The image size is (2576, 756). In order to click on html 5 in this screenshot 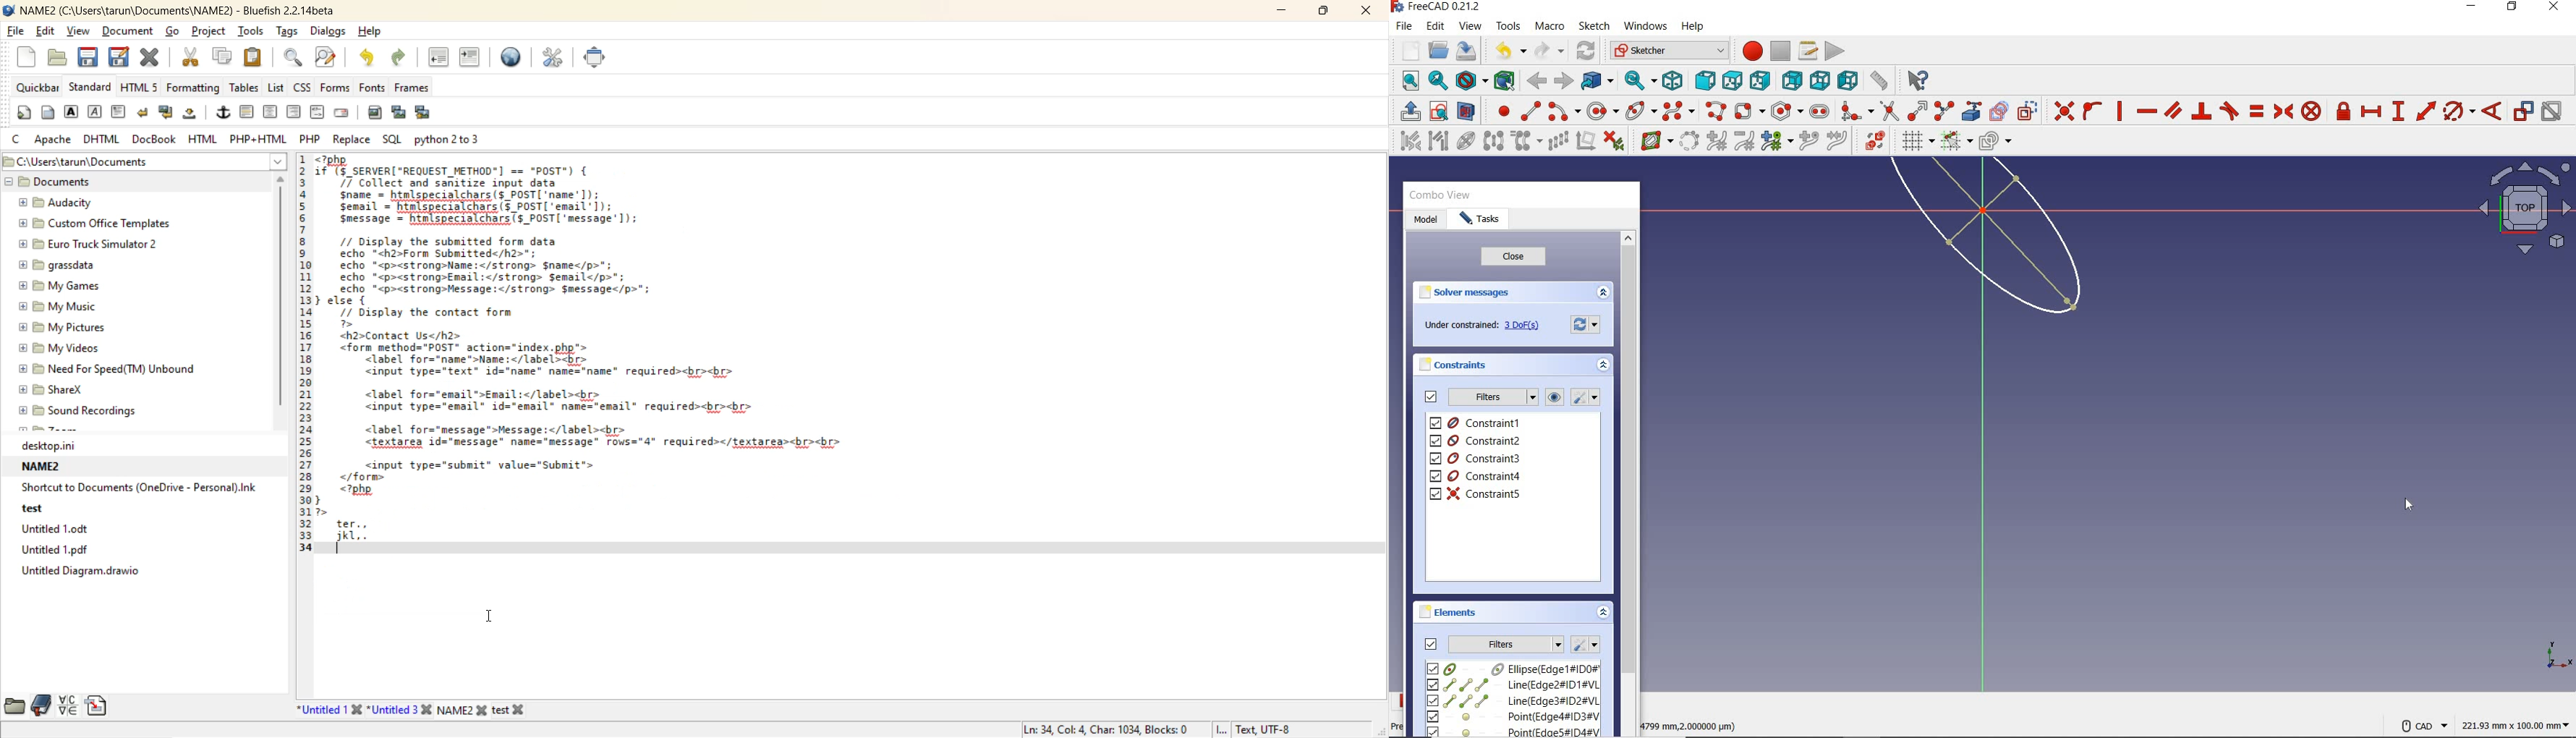, I will do `click(141, 87)`.